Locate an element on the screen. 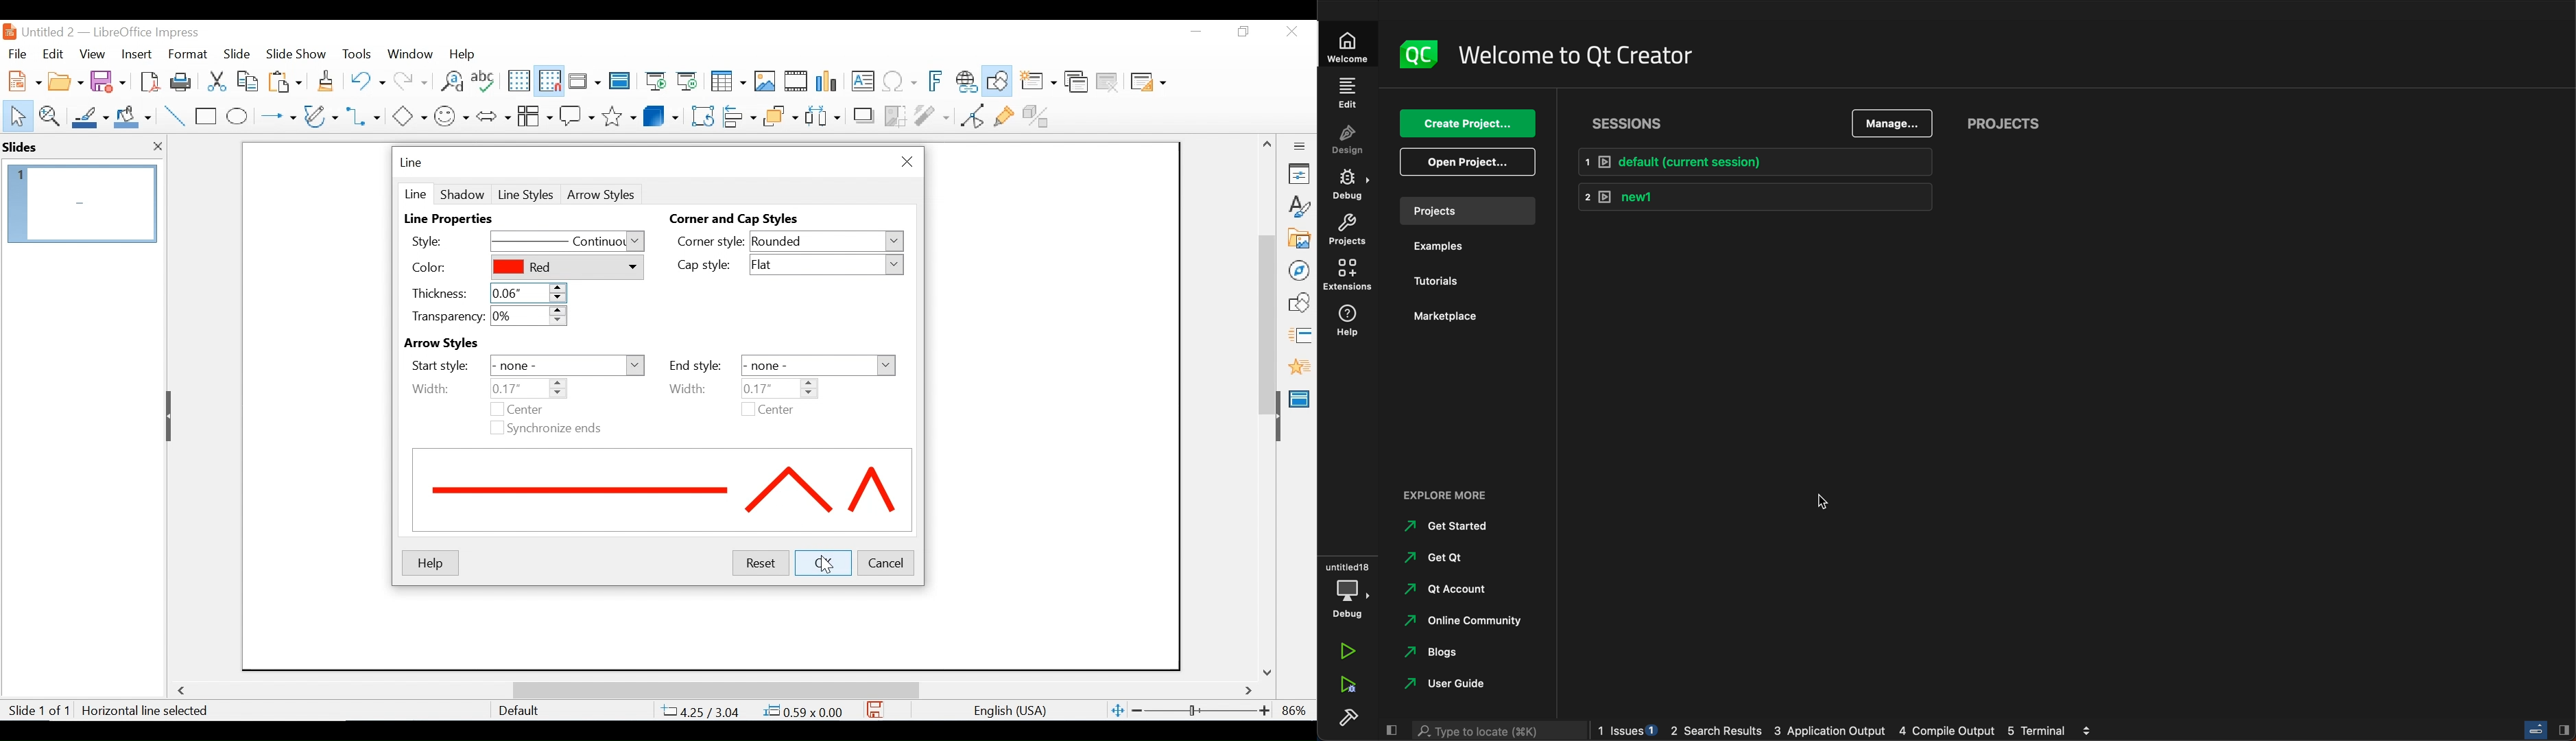 The height and width of the screenshot is (756, 2576). Select atleast three images to Distribute is located at coordinates (822, 115).